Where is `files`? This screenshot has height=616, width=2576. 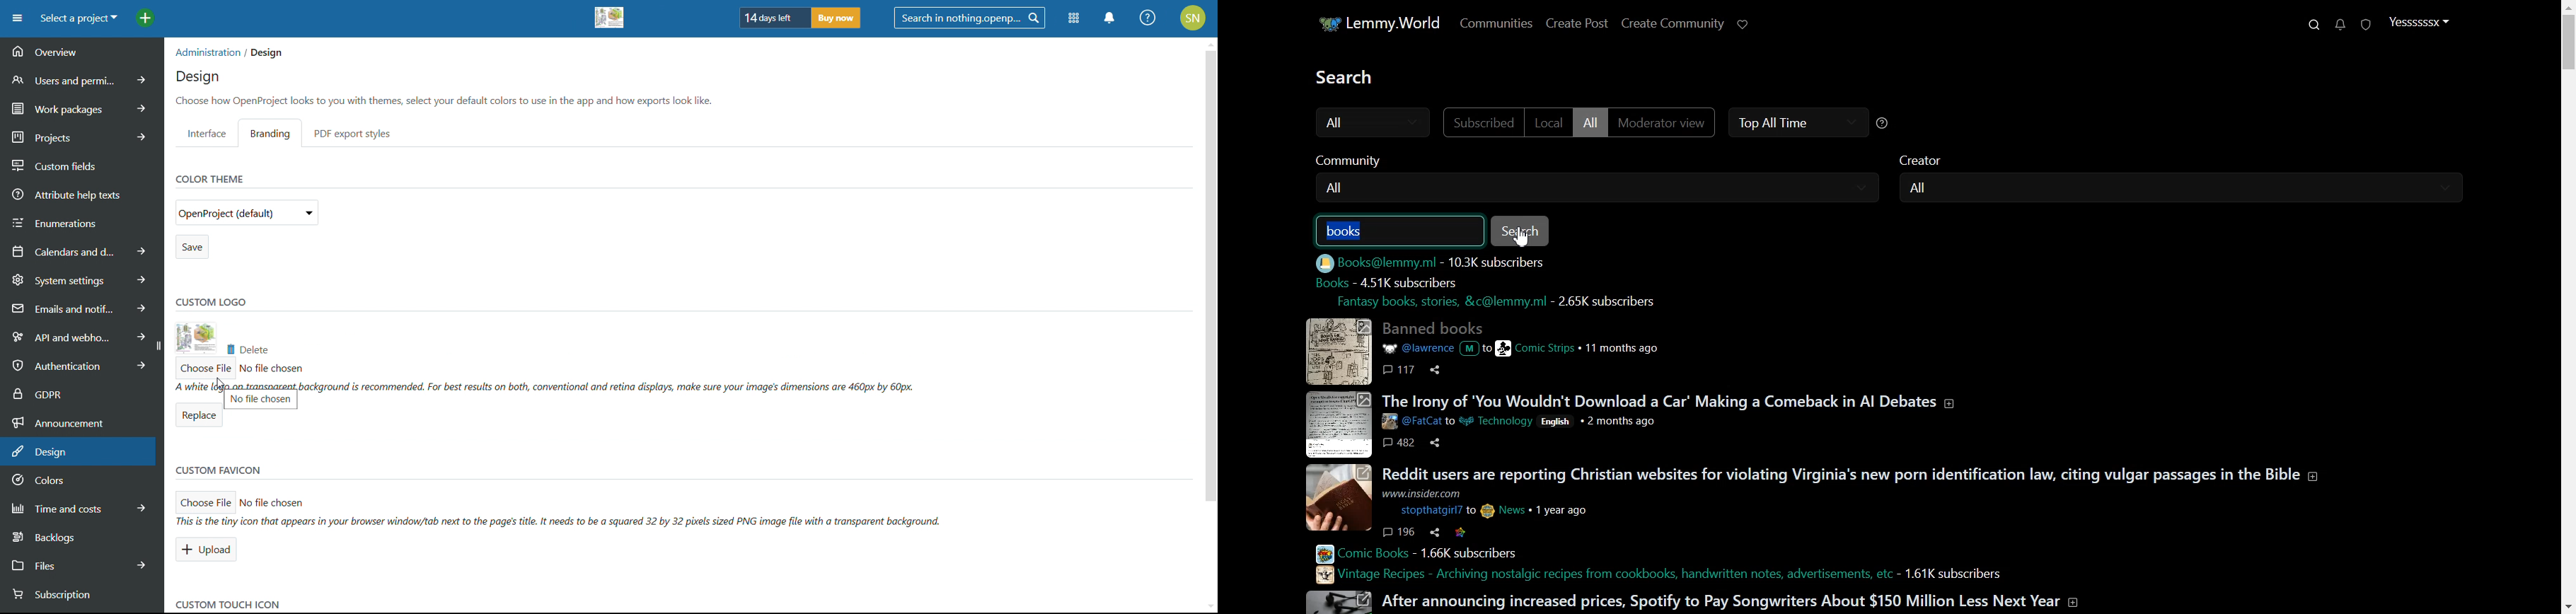
files is located at coordinates (79, 564).